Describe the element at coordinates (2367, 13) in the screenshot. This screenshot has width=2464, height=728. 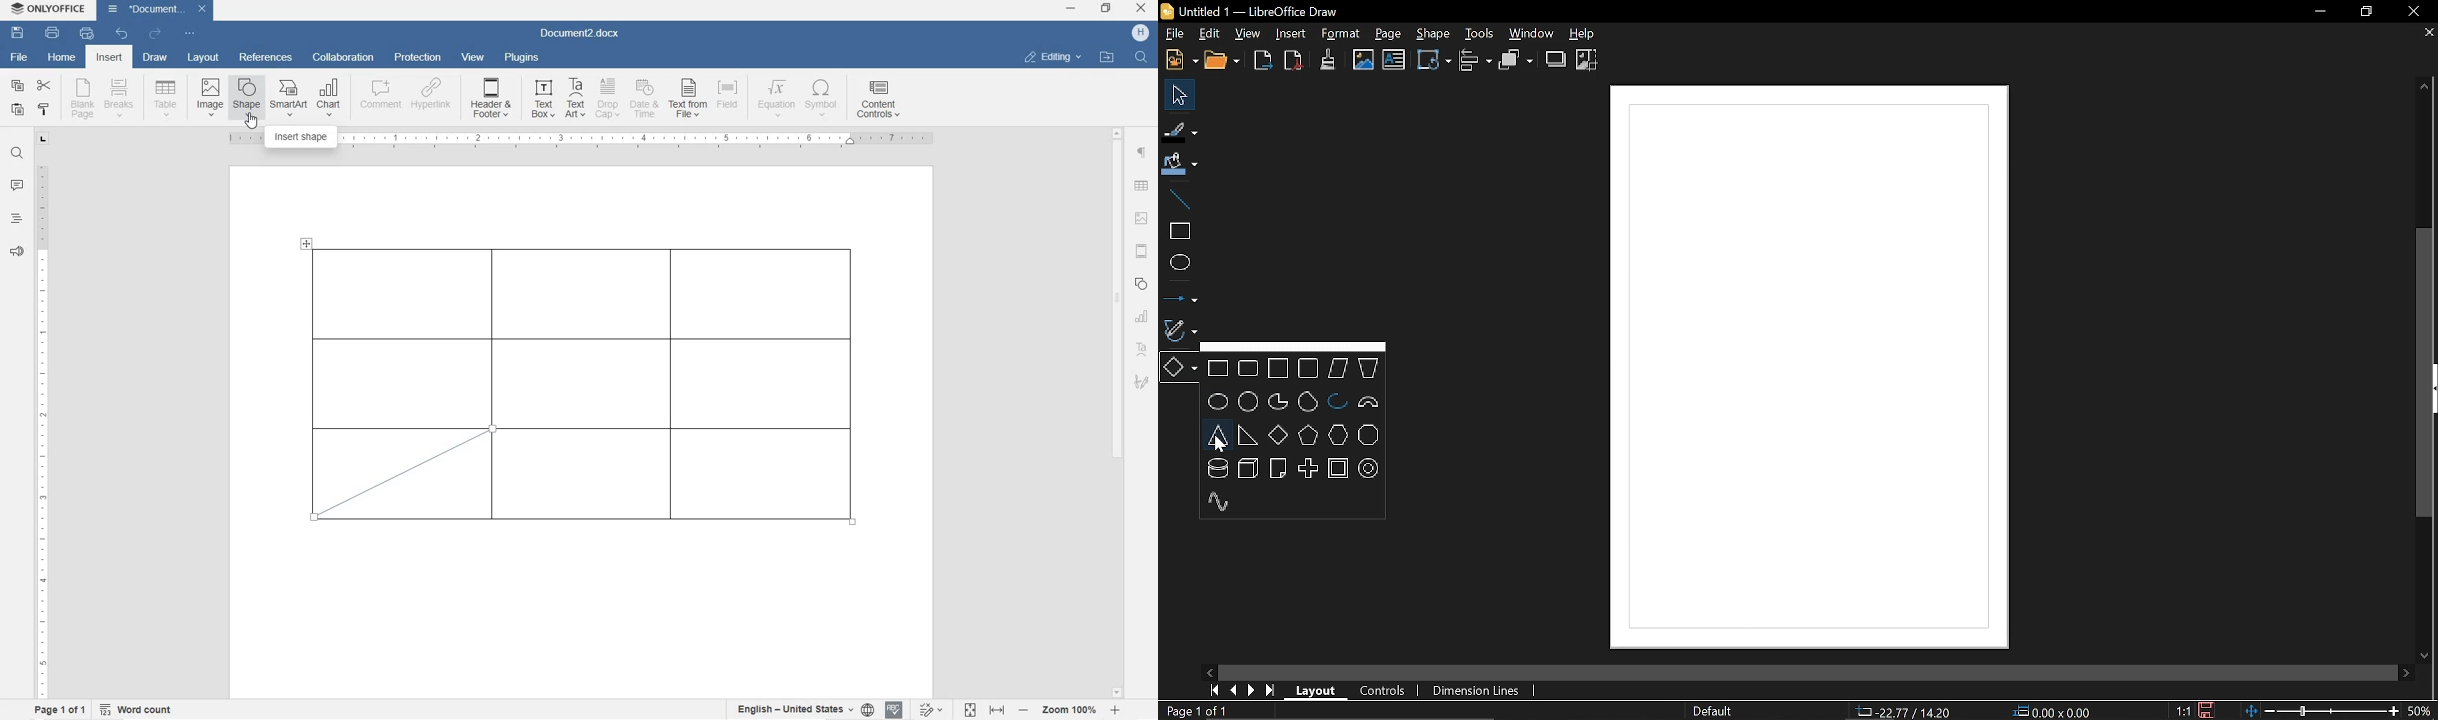
I see `restore dwon` at that location.